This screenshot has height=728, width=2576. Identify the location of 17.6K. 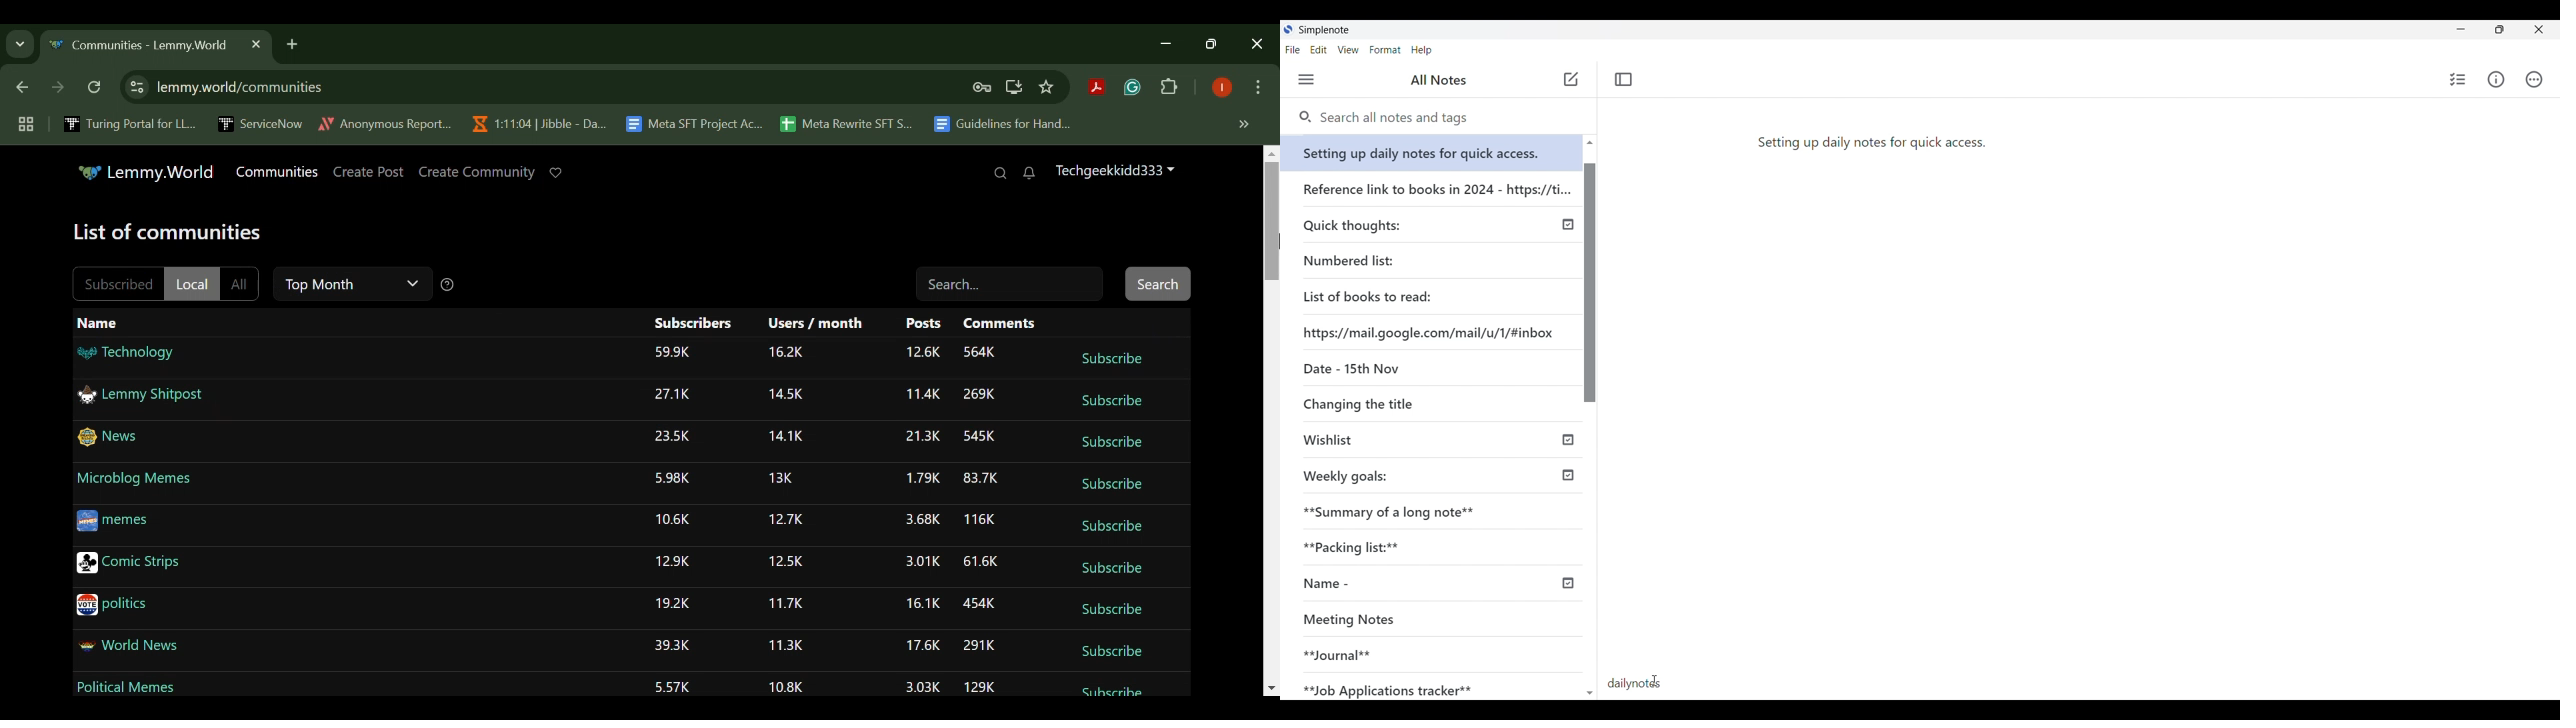
(922, 646).